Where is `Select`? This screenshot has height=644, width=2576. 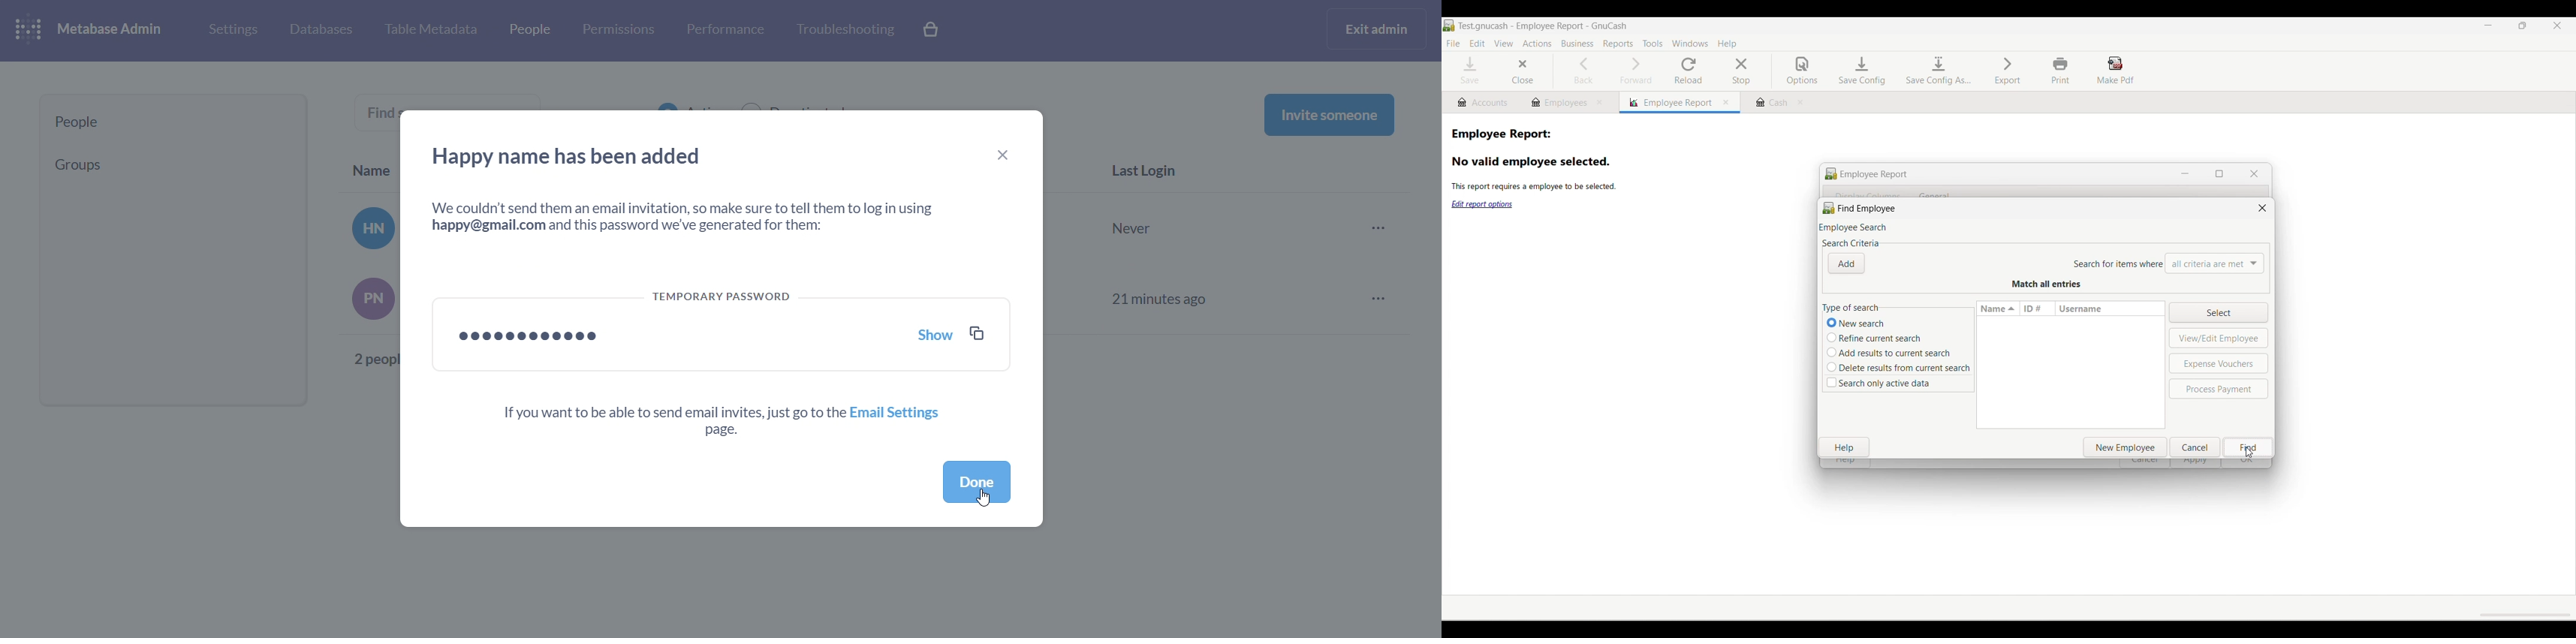 Select is located at coordinates (2218, 312).